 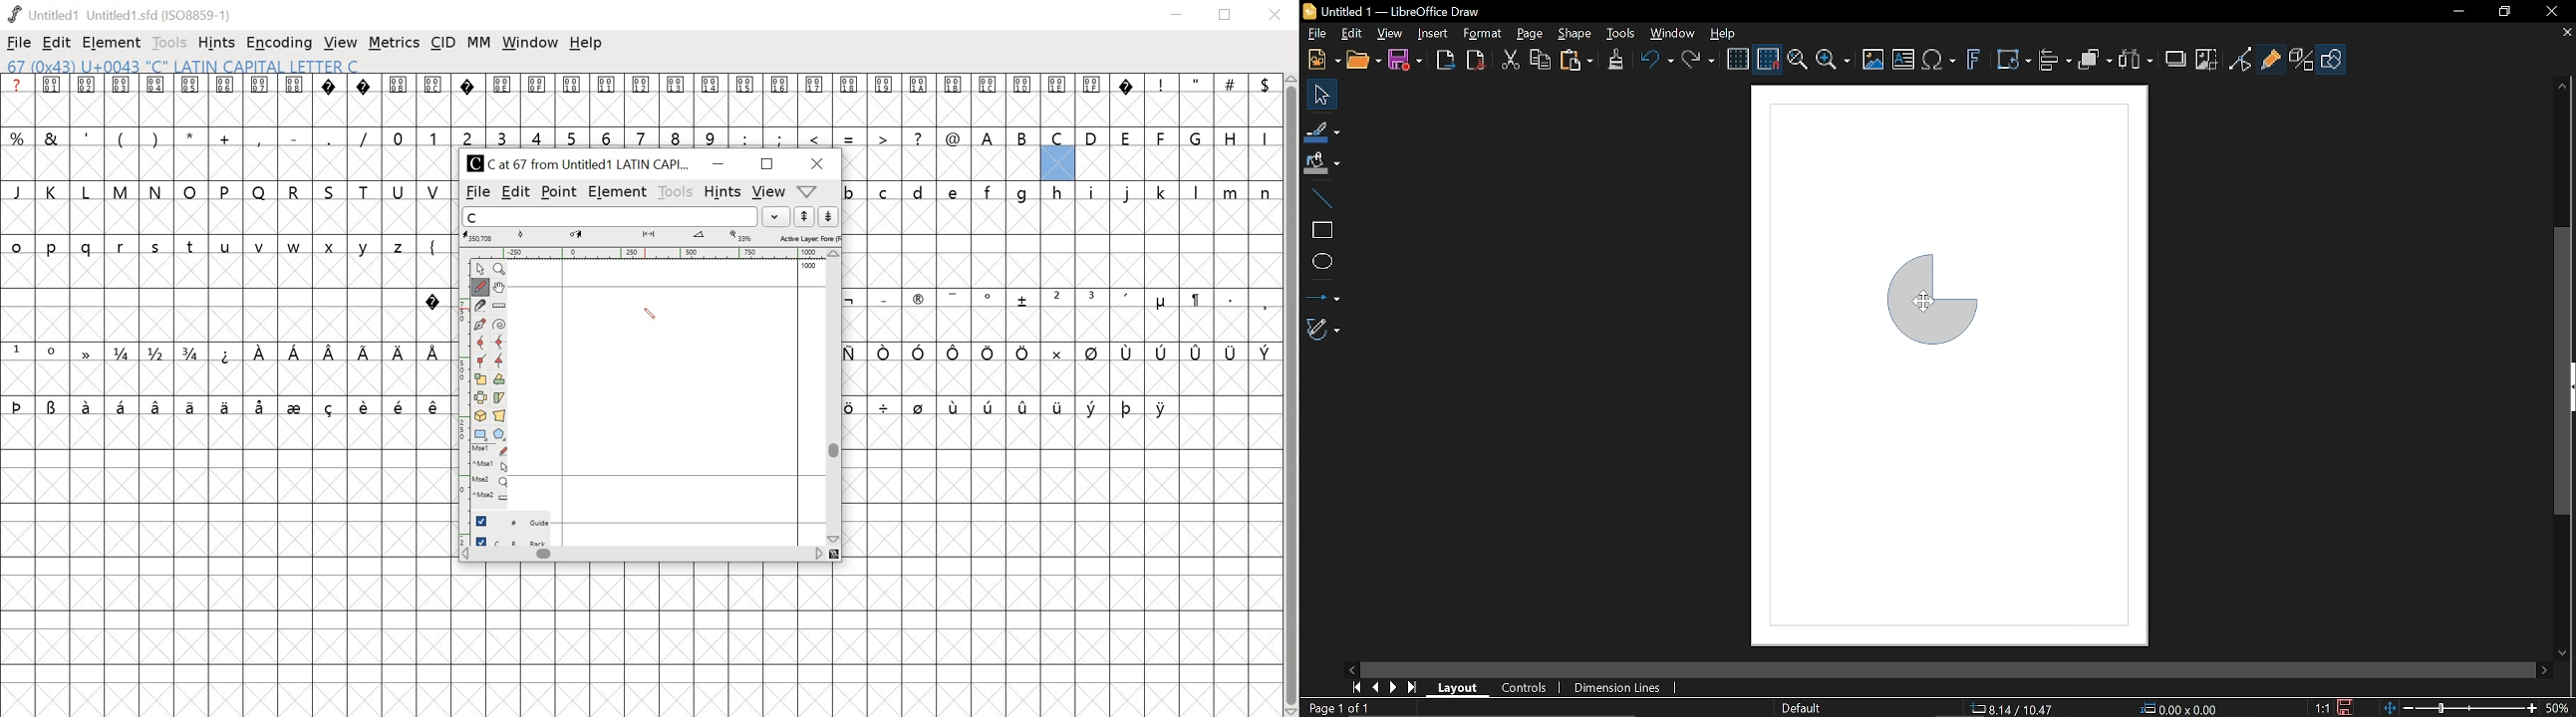 What do you see at coordinates (1673, 35) in the screenshot?
I see `Window` at bounding box center [1673, 35].